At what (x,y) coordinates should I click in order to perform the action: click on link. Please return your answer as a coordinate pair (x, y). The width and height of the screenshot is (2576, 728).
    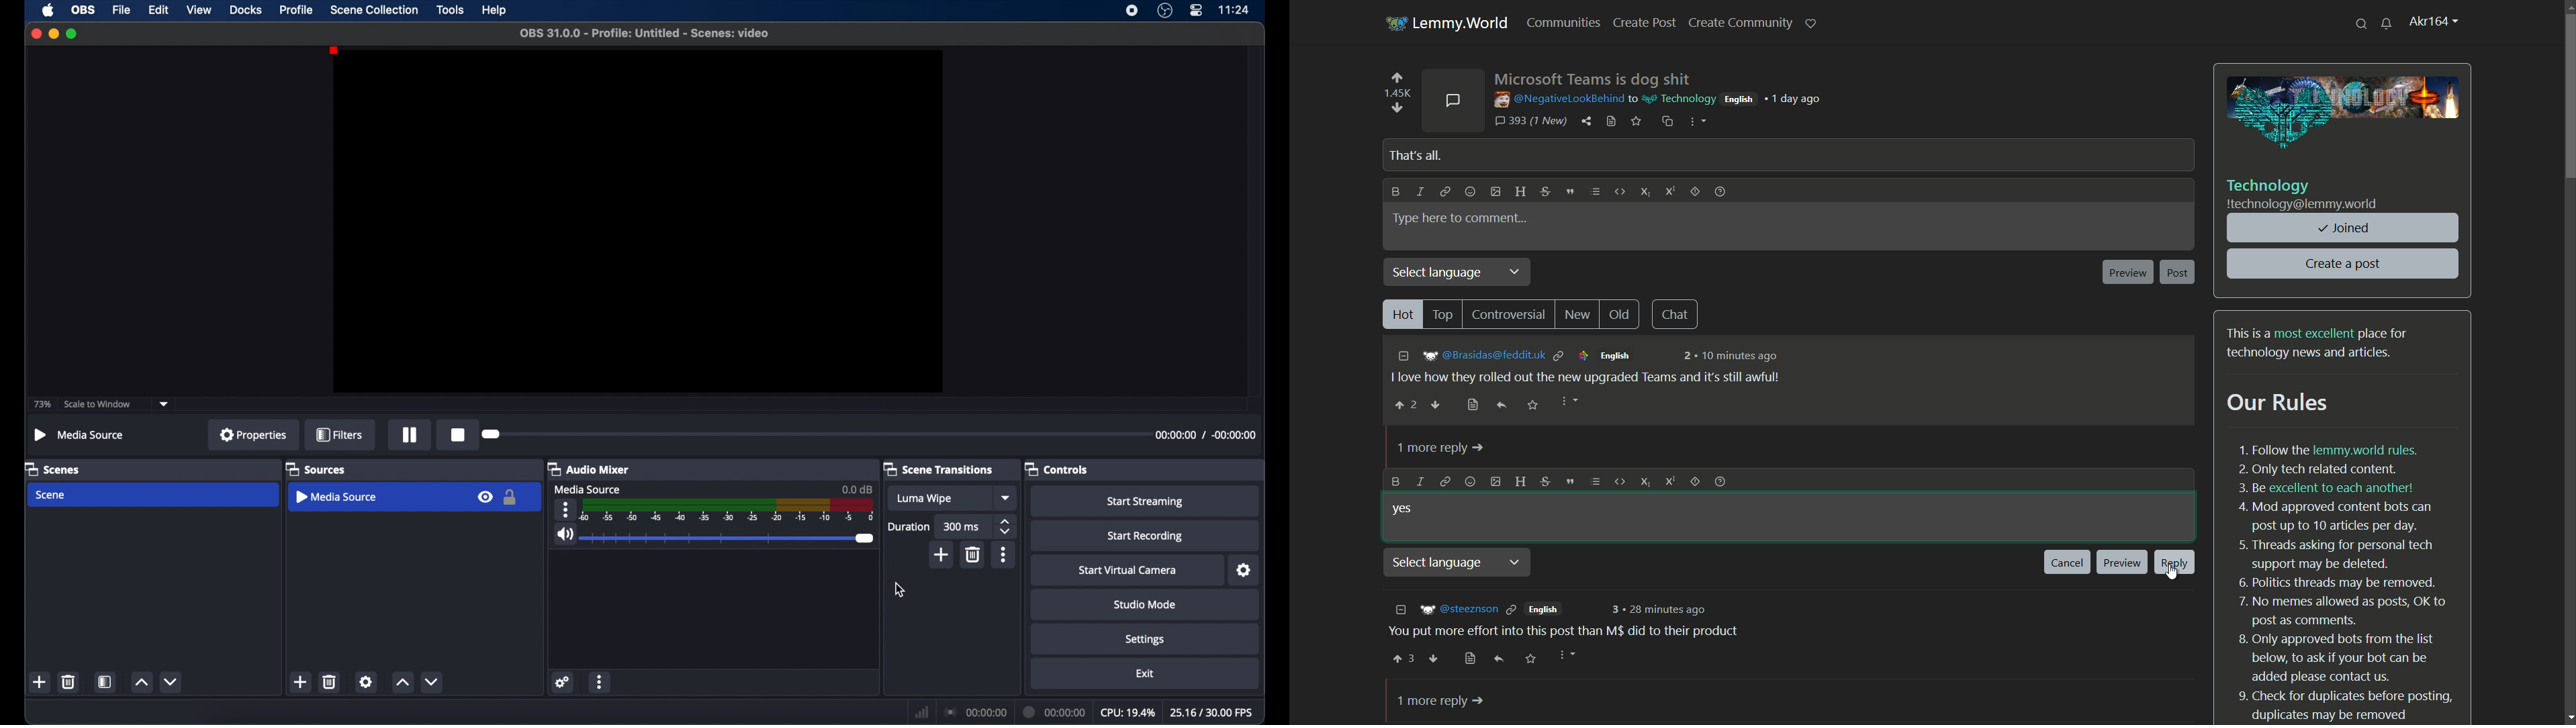
    Looking at the image, I should click on (1444, 193).